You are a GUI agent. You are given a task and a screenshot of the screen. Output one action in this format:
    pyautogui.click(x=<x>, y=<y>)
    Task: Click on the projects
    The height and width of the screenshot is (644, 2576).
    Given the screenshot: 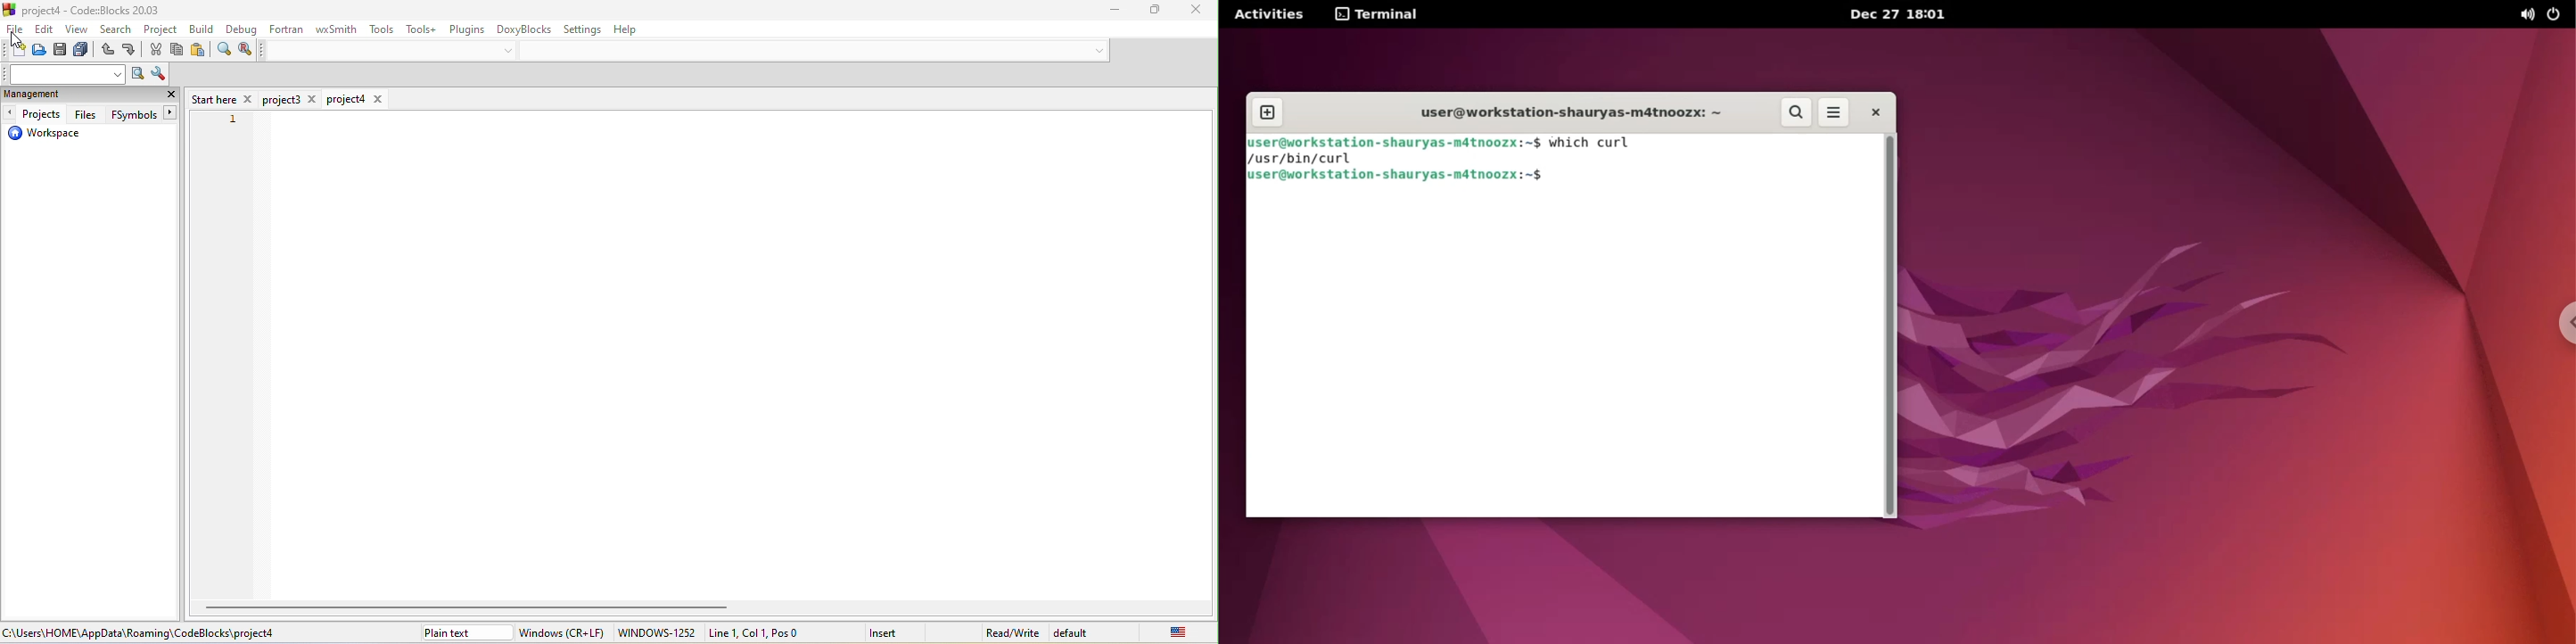 What is the action you would take?
    pyautogui.click(x=35, y=114)
    